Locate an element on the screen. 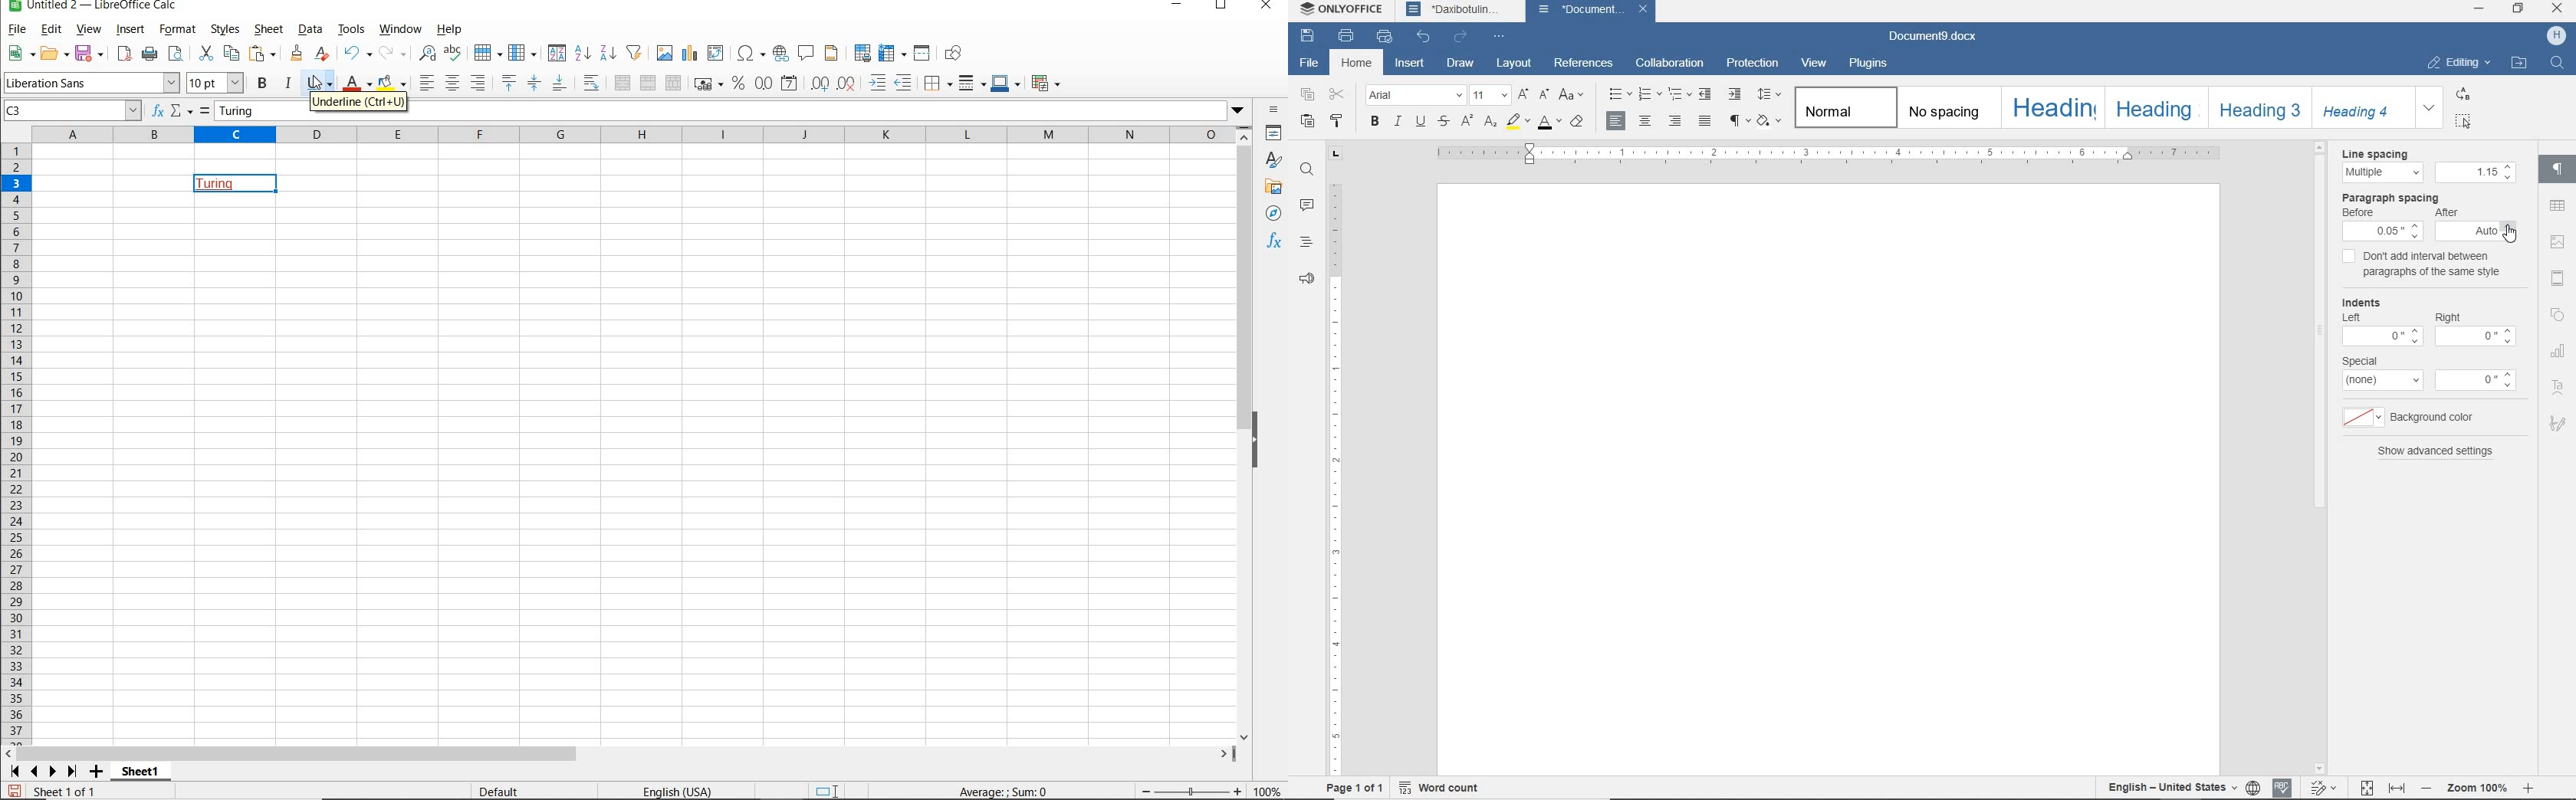 The image size is (2576, 812). shading is located at coordinates (1770, 123).